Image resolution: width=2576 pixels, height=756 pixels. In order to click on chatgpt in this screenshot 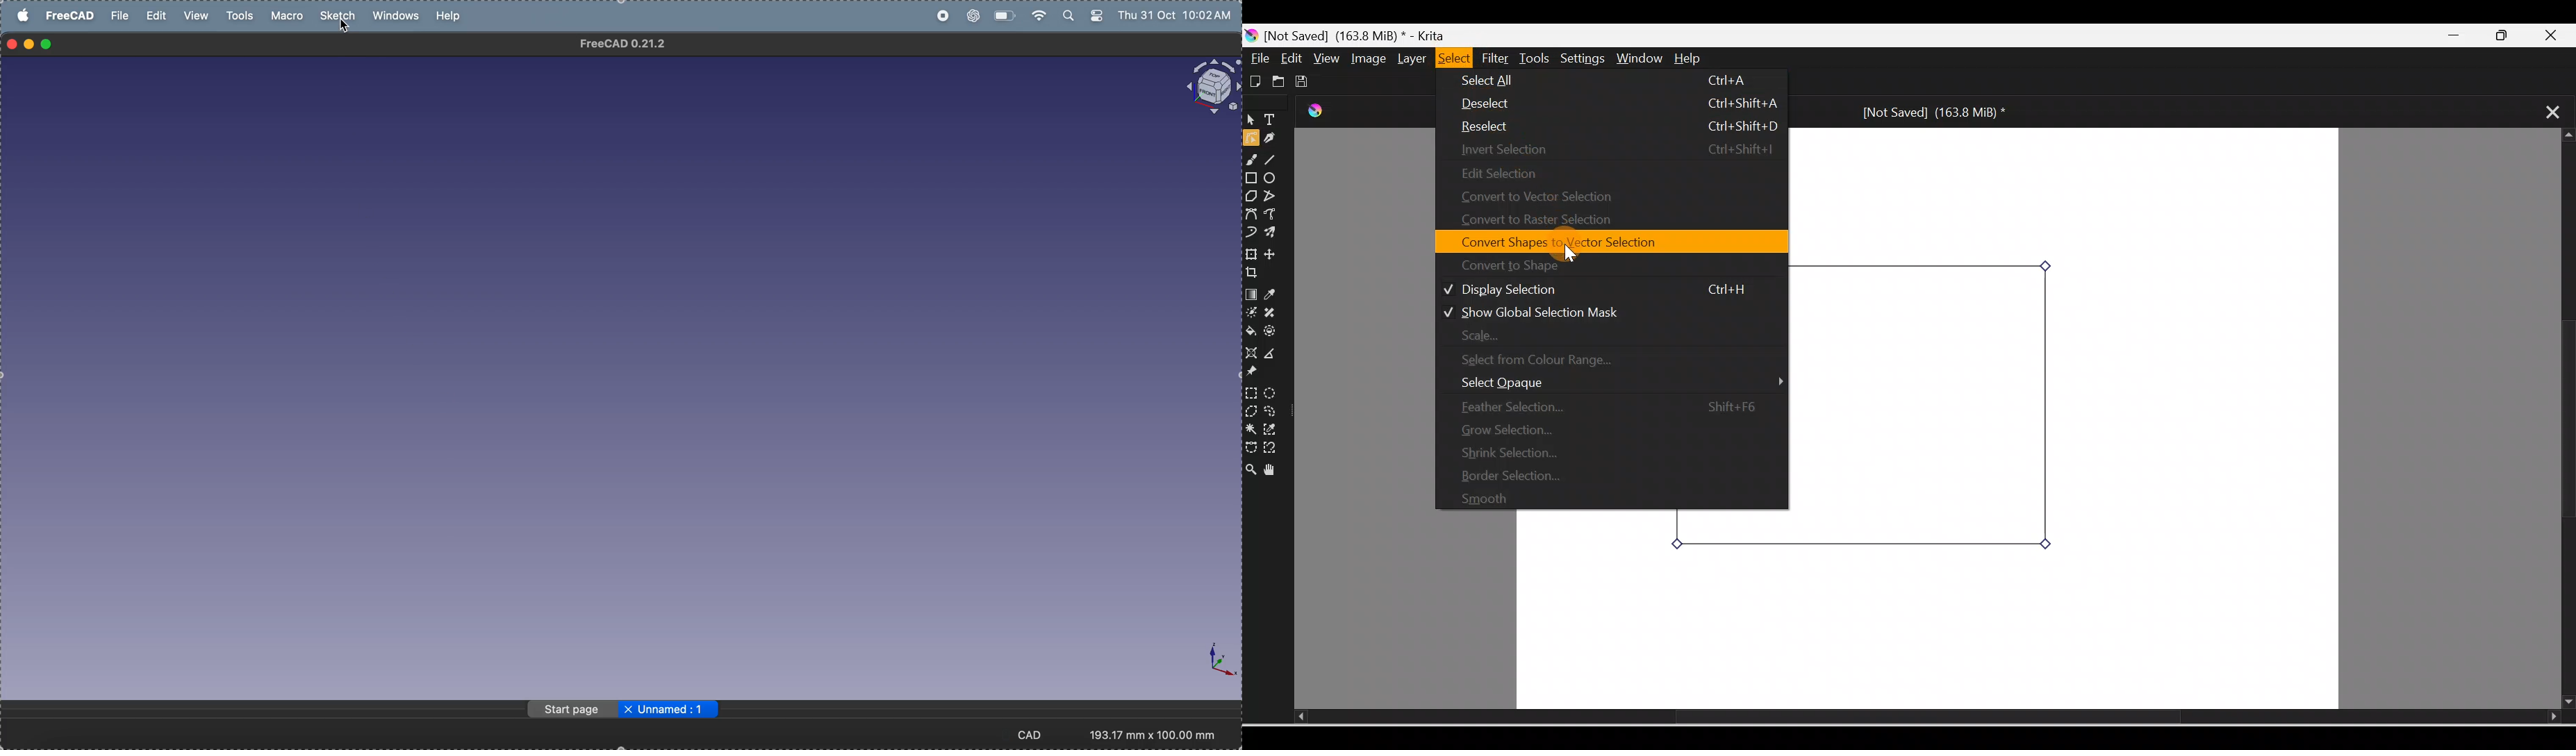, I will do `click(972, 17)`.